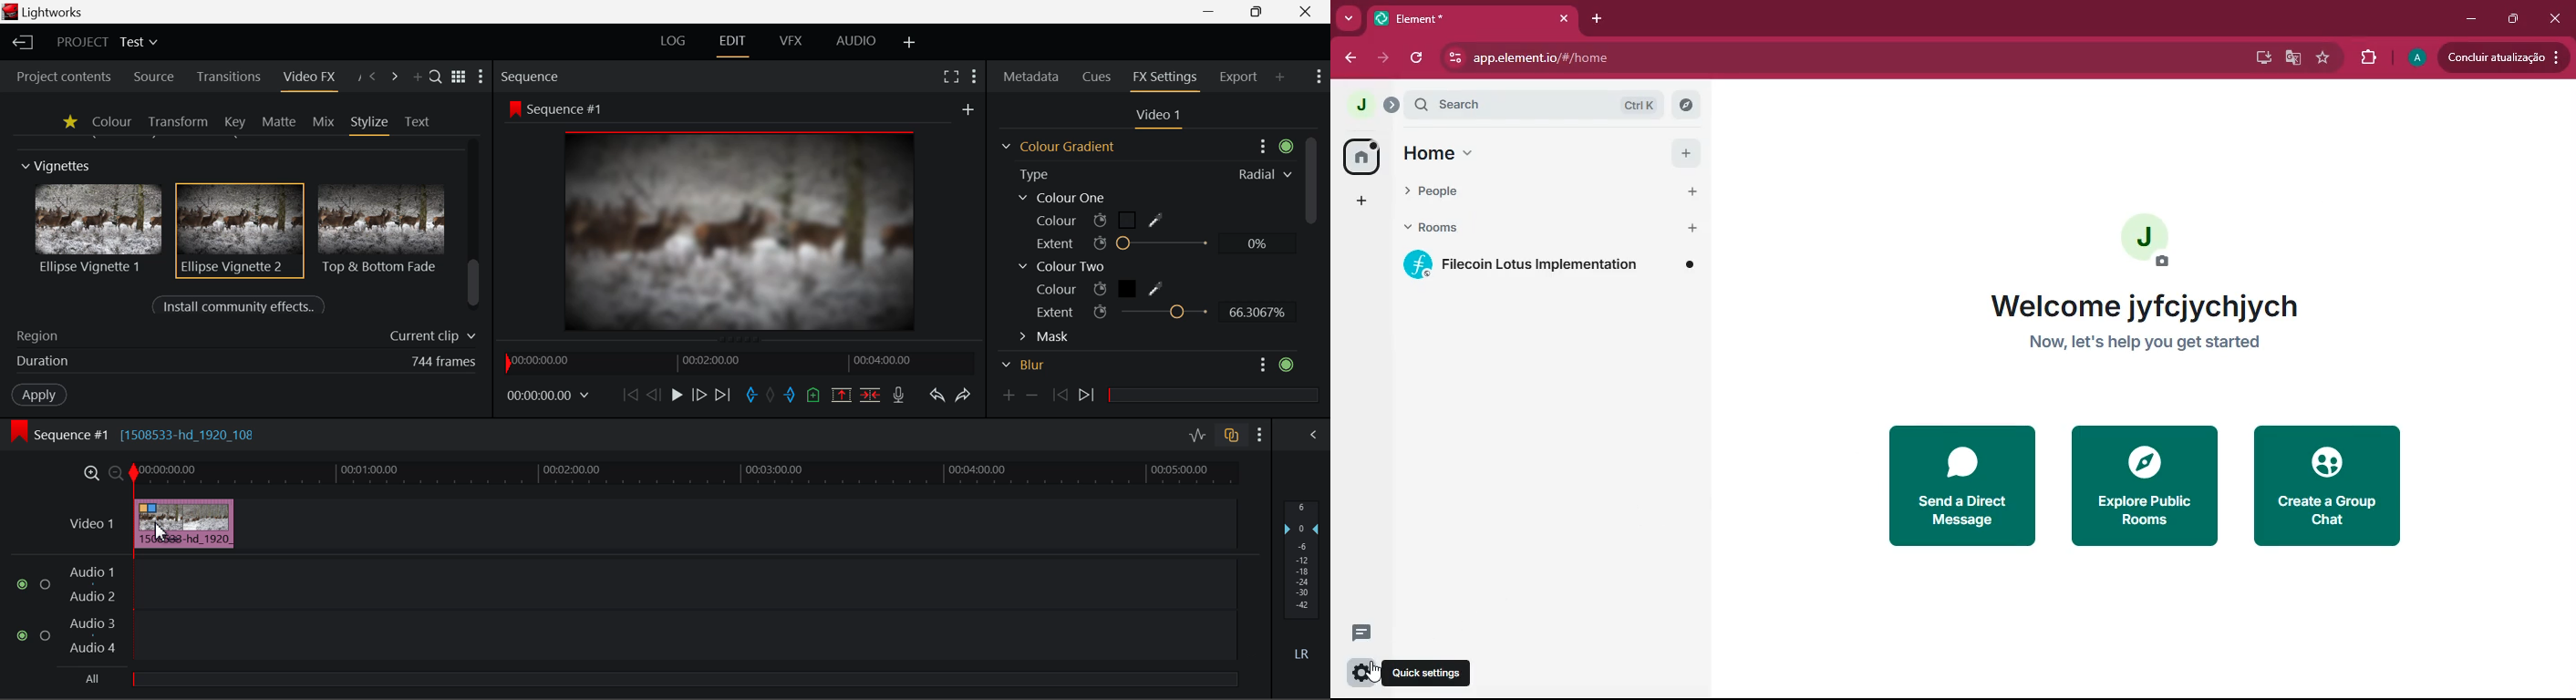 The image size is (2576, 700). I want to click on cursor, so click(1372, 674).